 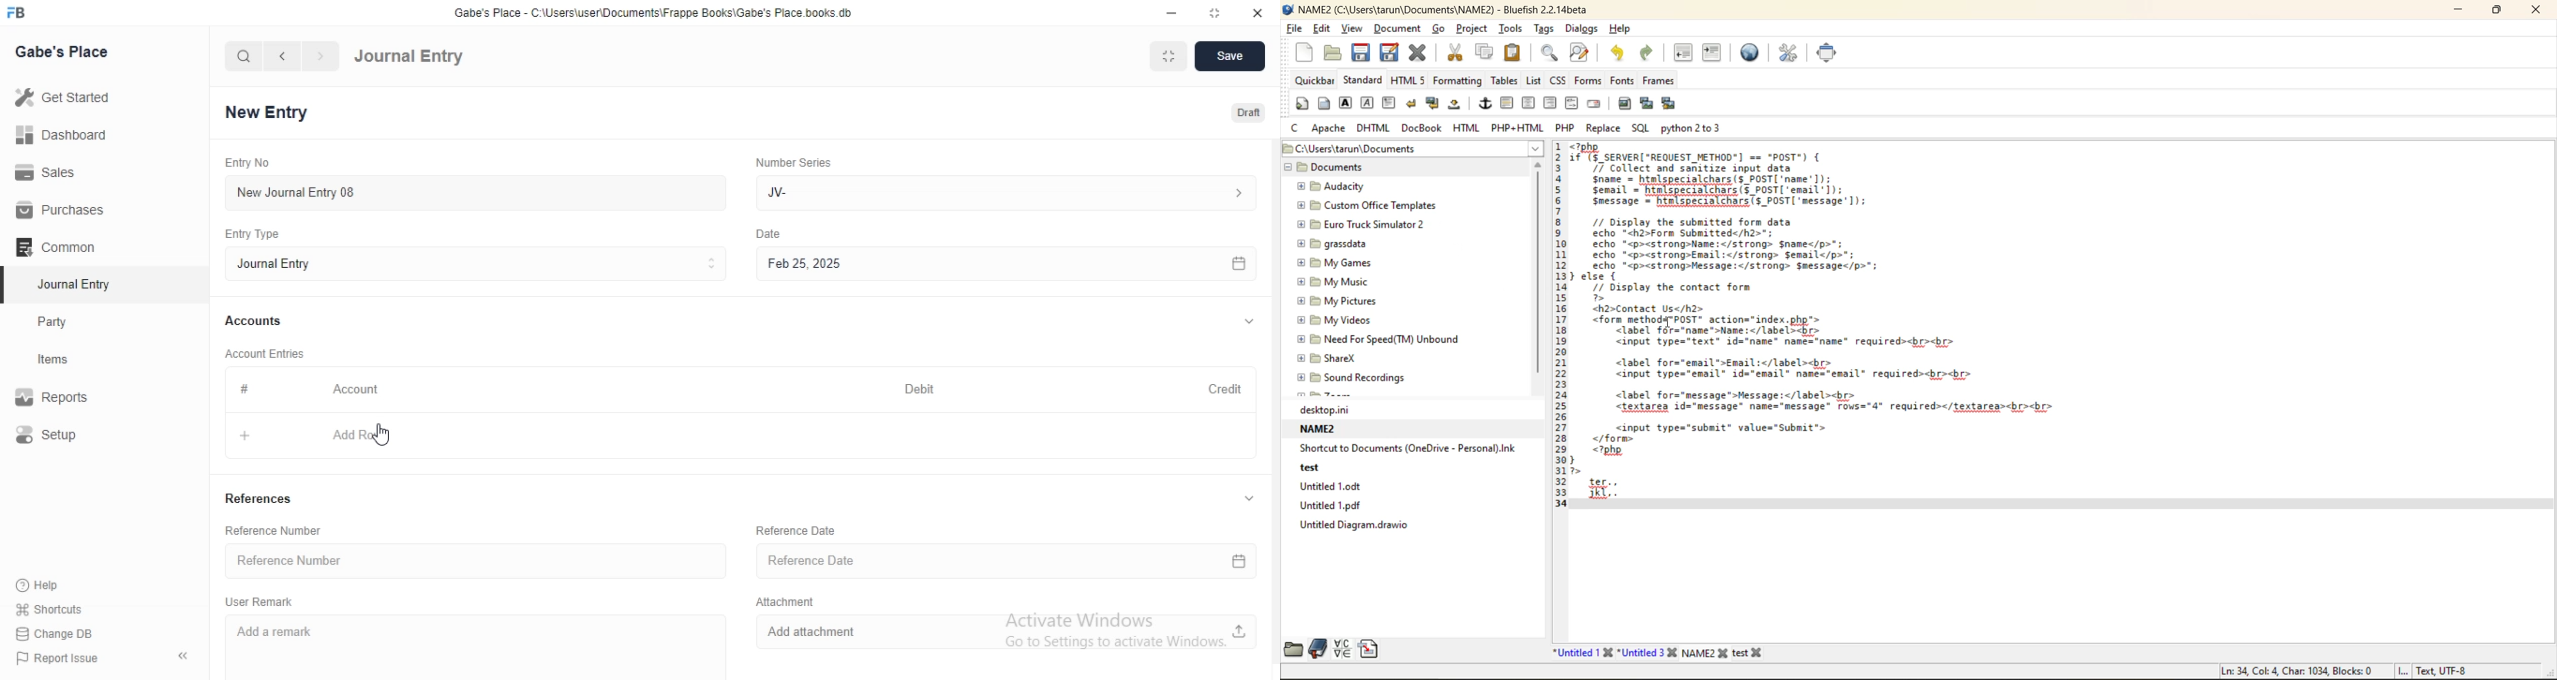 I want to click on email, so click(x=1592, y=105).